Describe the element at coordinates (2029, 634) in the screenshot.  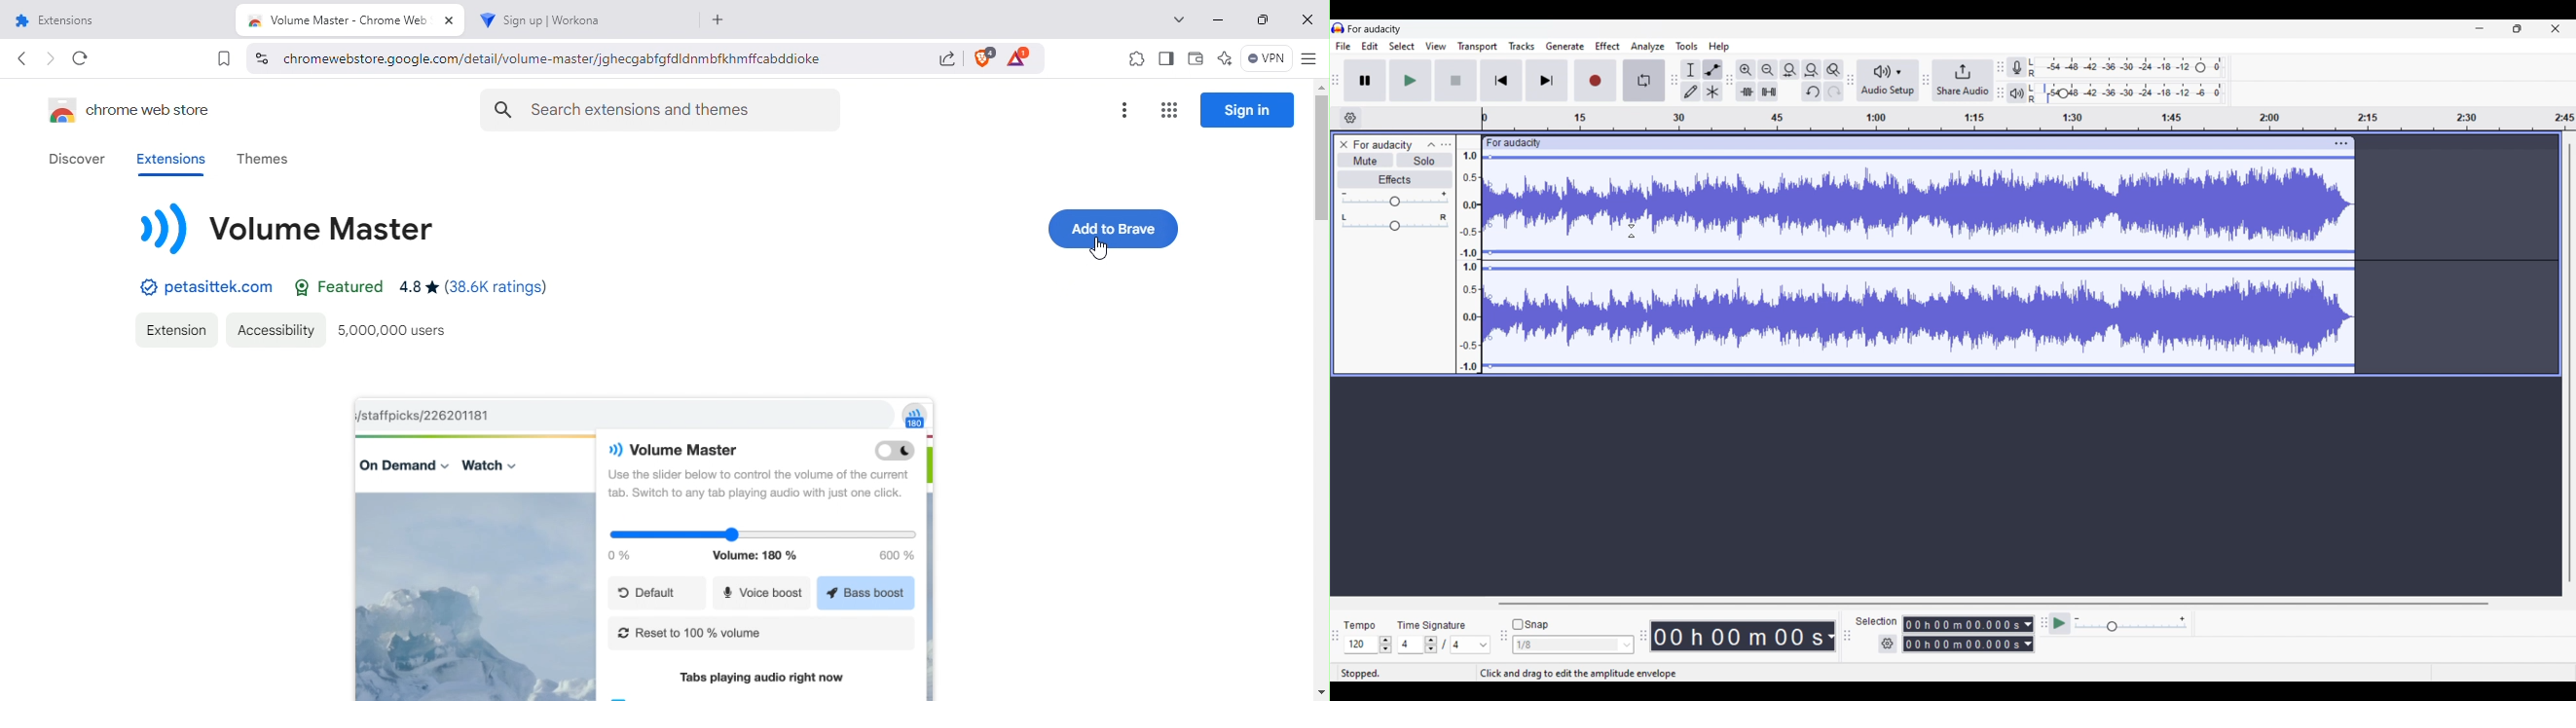
I see `Duration measurement` at that location.